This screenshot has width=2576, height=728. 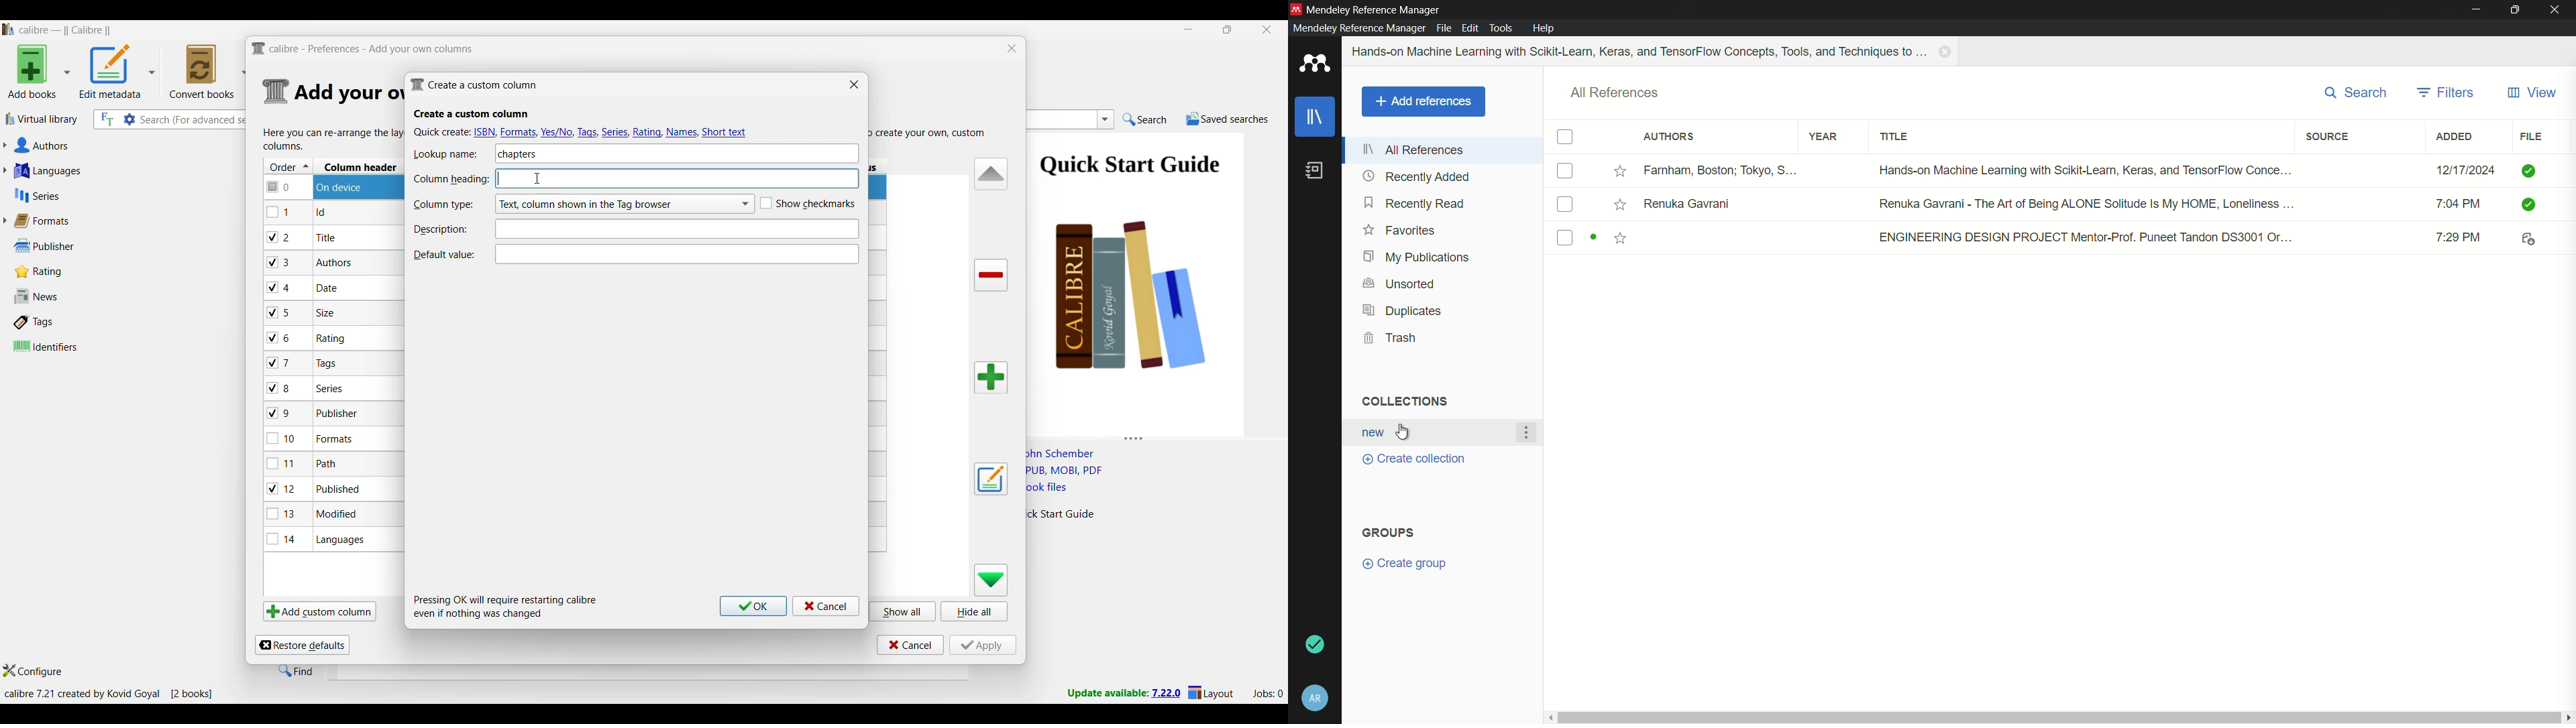 I want to click on Close window, so click(x=854, y=84).